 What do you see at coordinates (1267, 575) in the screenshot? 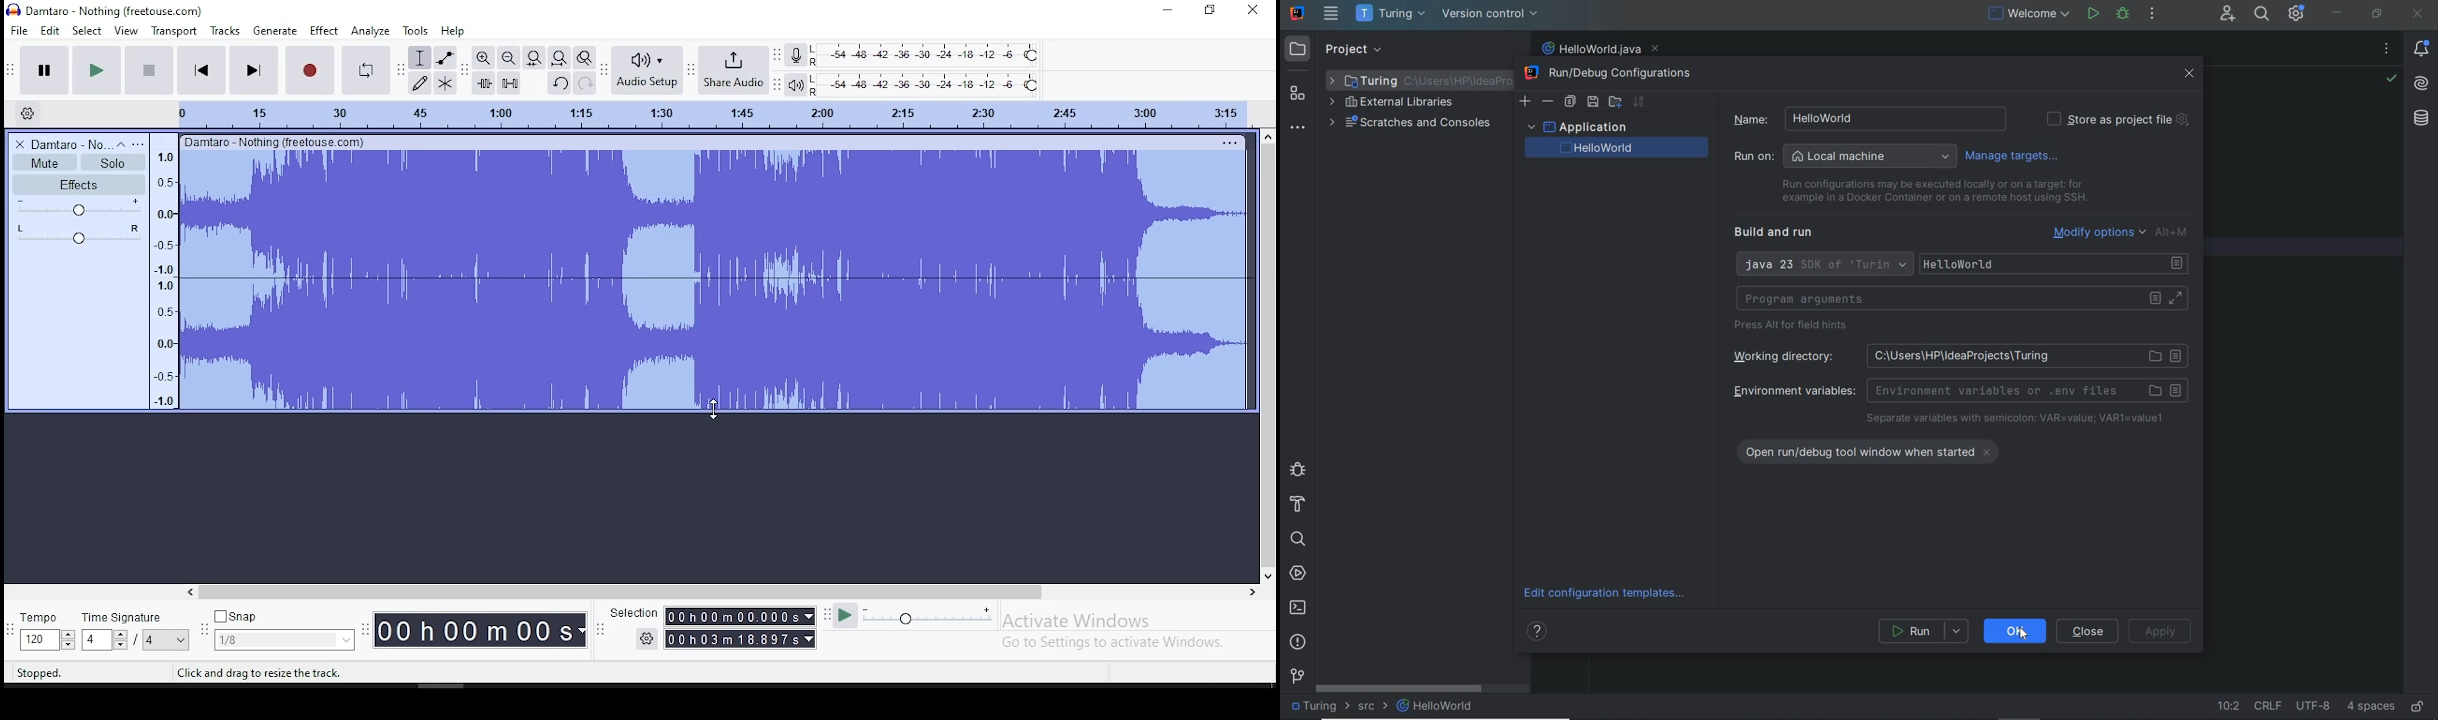
I see `down` at bounding box center [1267, 575].